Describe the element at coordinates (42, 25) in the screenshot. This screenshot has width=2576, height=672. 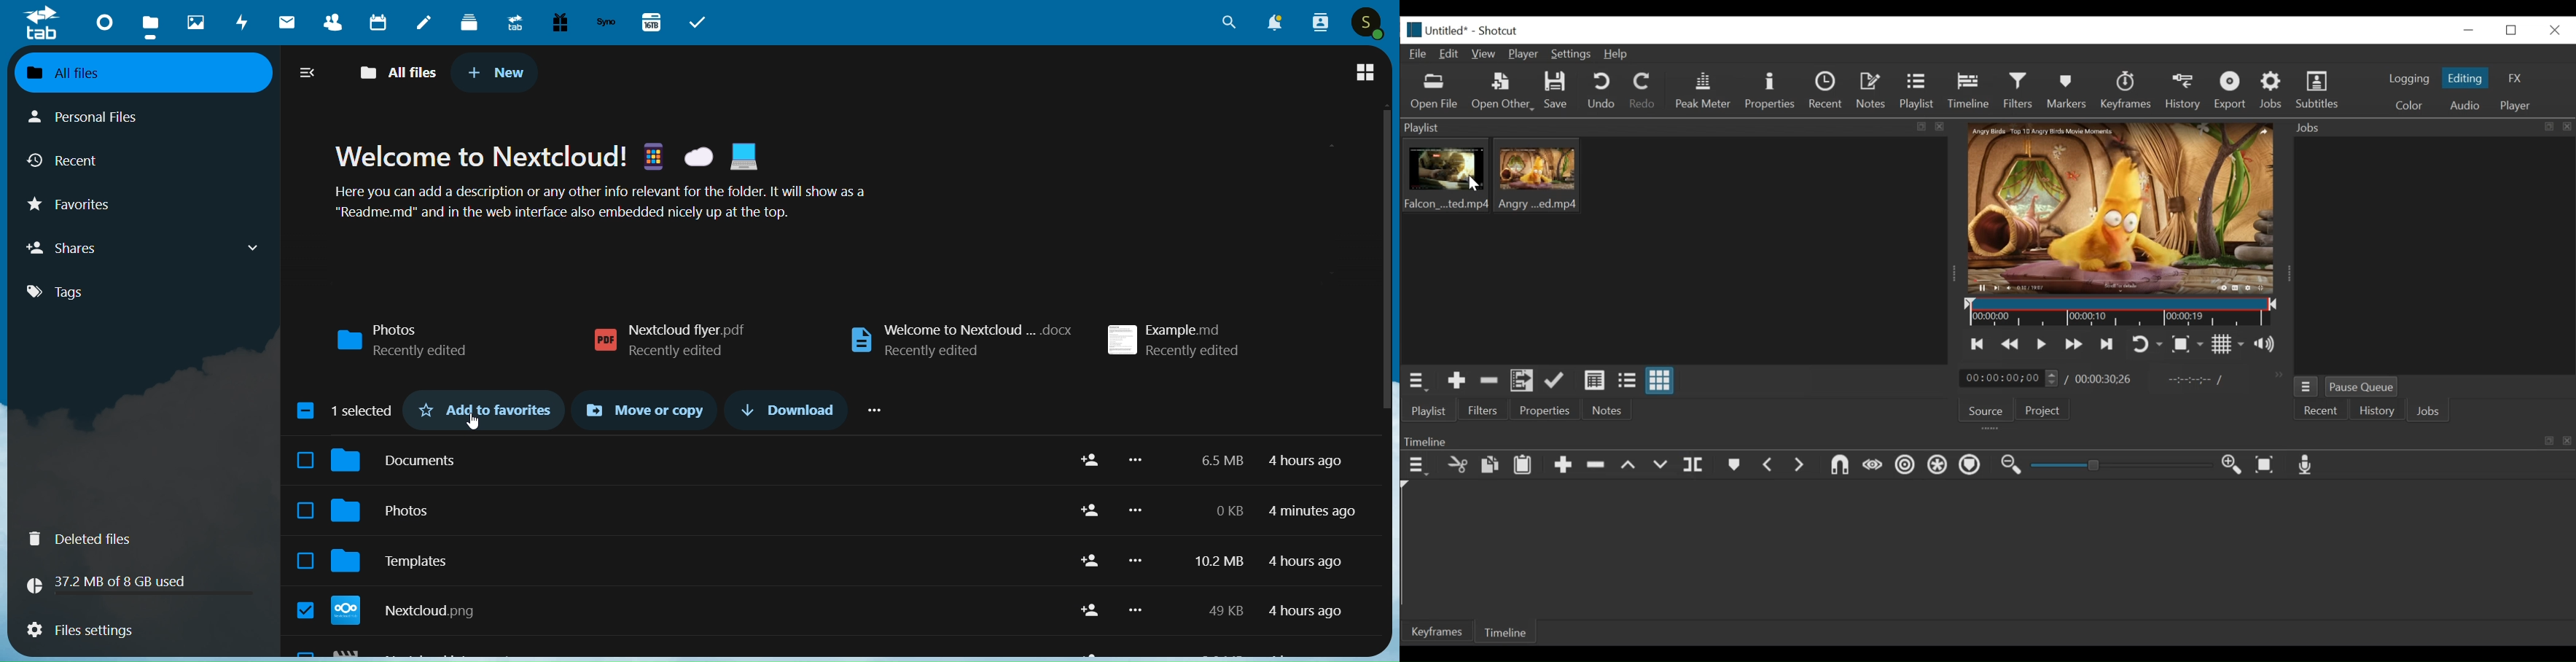
I see `logo` at that location.